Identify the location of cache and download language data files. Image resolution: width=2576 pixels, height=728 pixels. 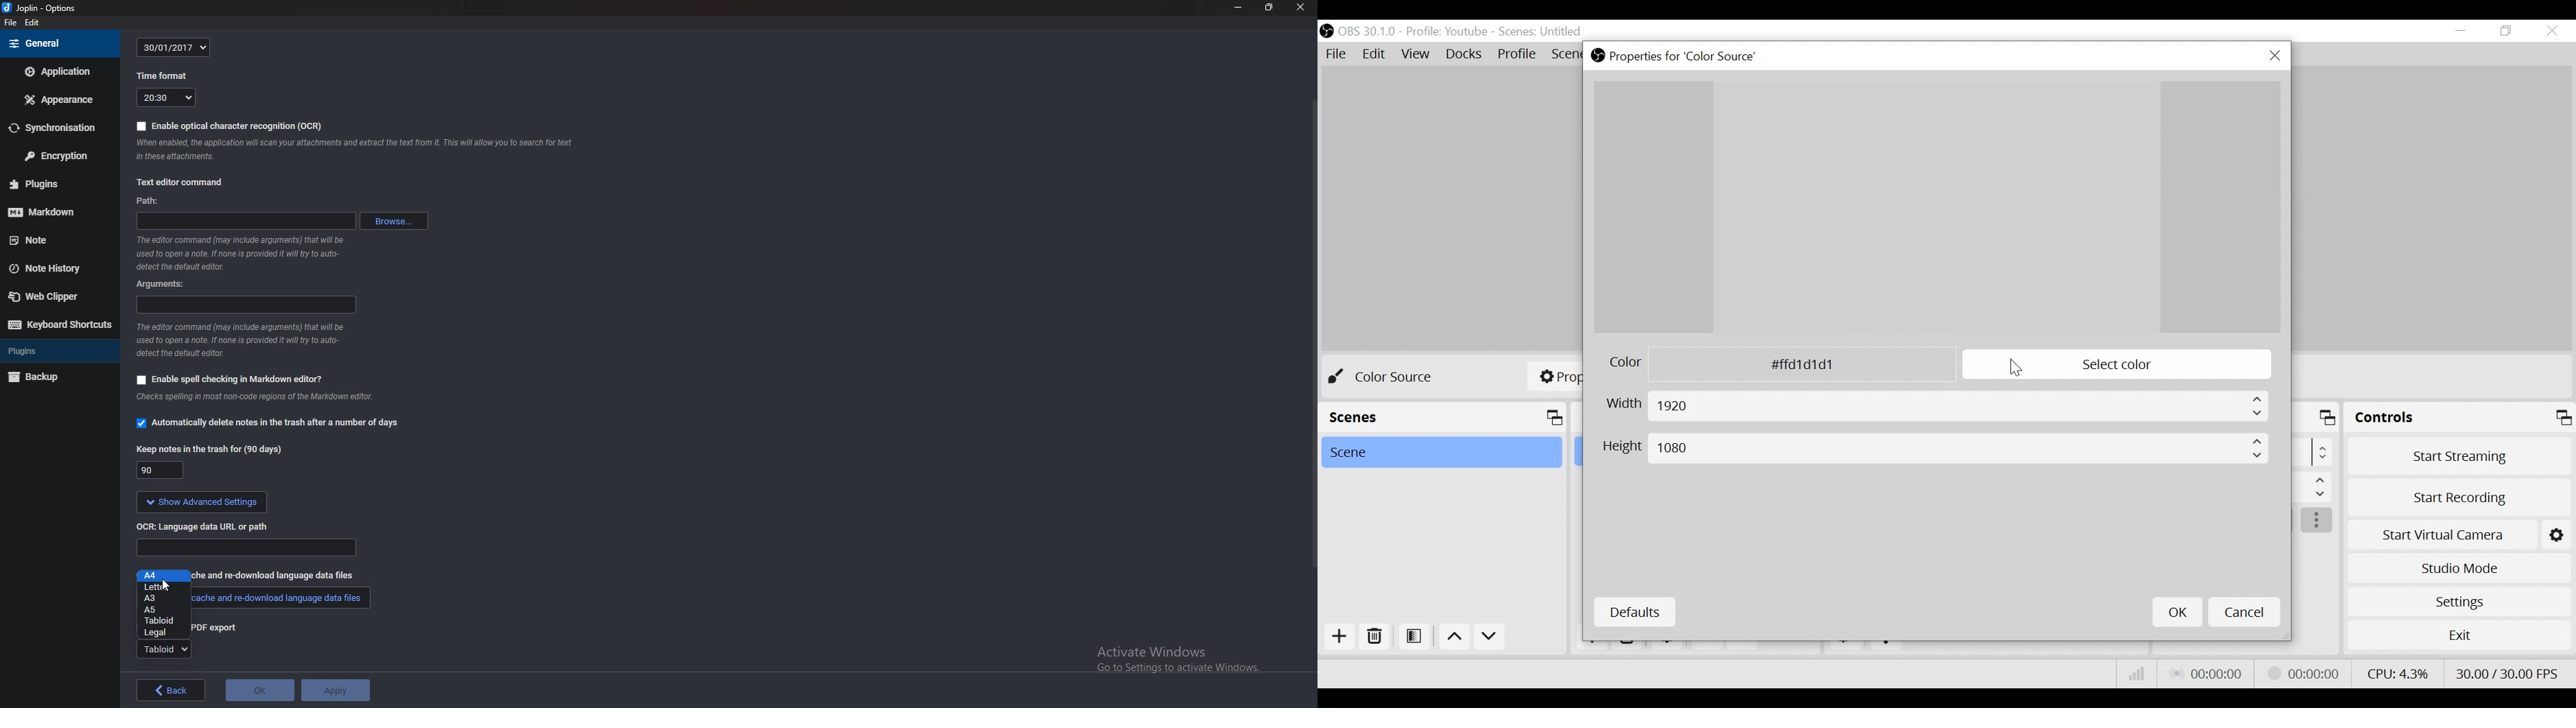
(293, 599).